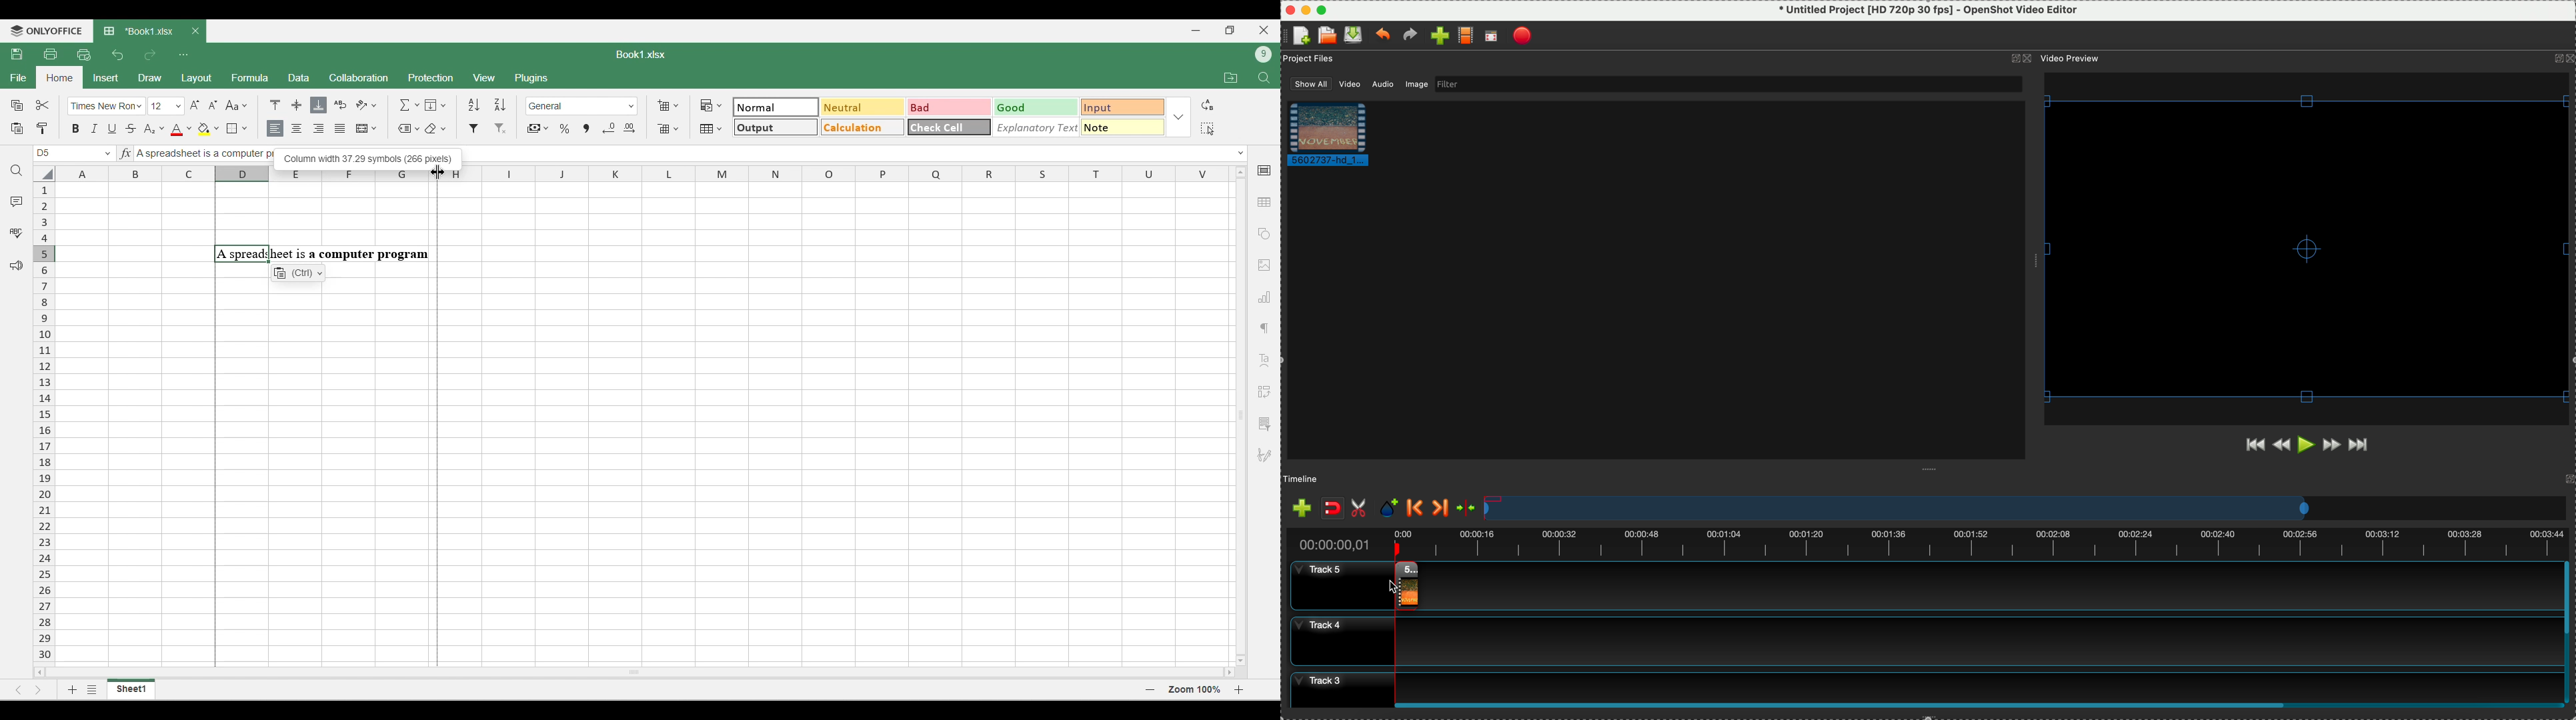 The image size is (2576, 728). I want to click on icons, so click(2563, 59).